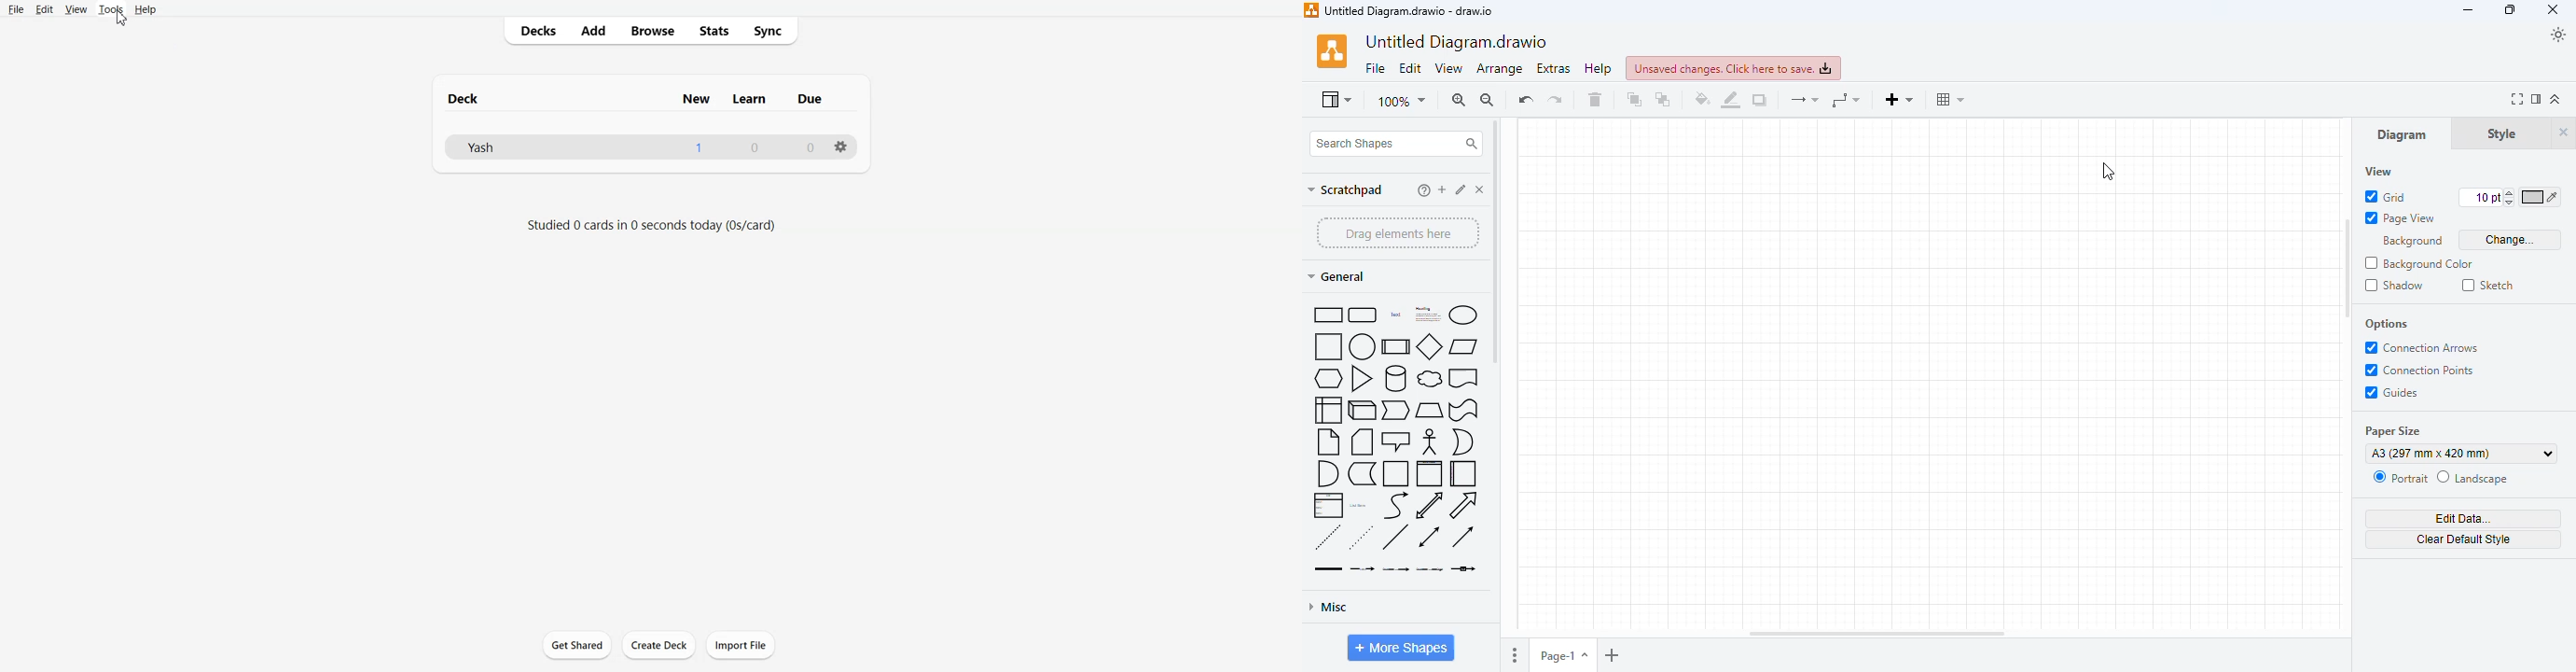 The width and height of the screenshot is (2576, 672). What do you see at coordinates (1429, 537) in the screenshot?
I see `bidirectional connector` at bounding box center [1429, 537].